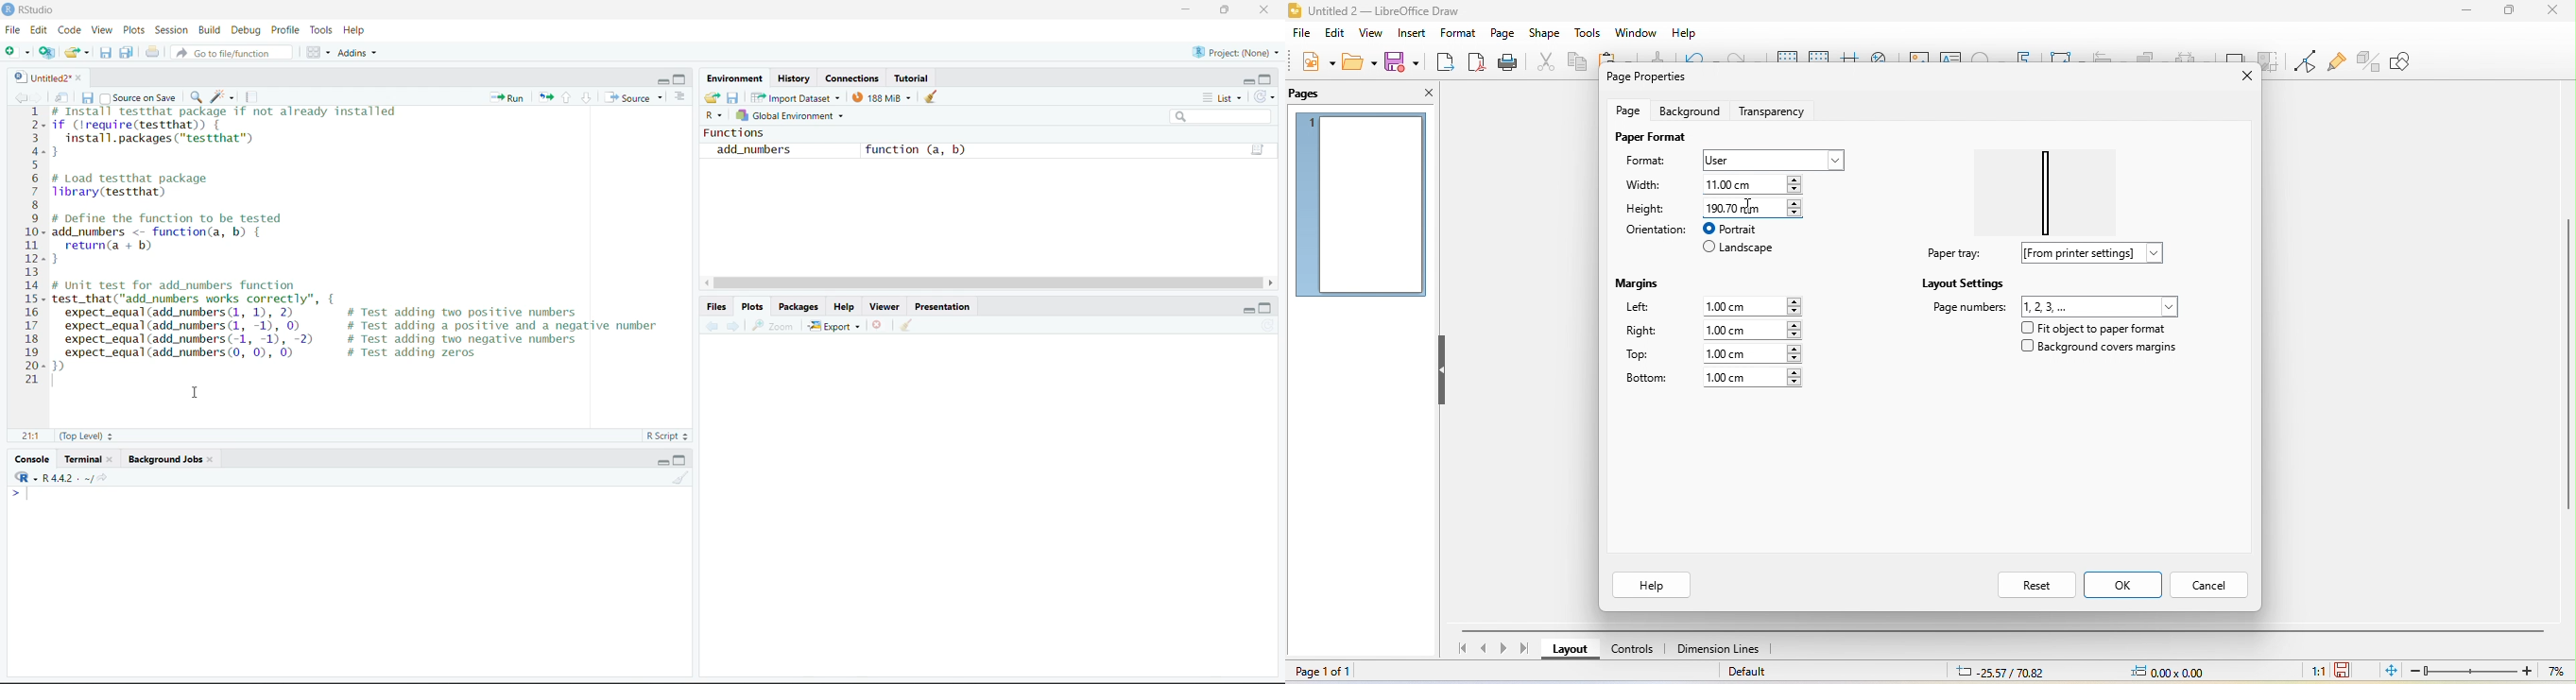  I want to click on Presentation, so click(944, 307).